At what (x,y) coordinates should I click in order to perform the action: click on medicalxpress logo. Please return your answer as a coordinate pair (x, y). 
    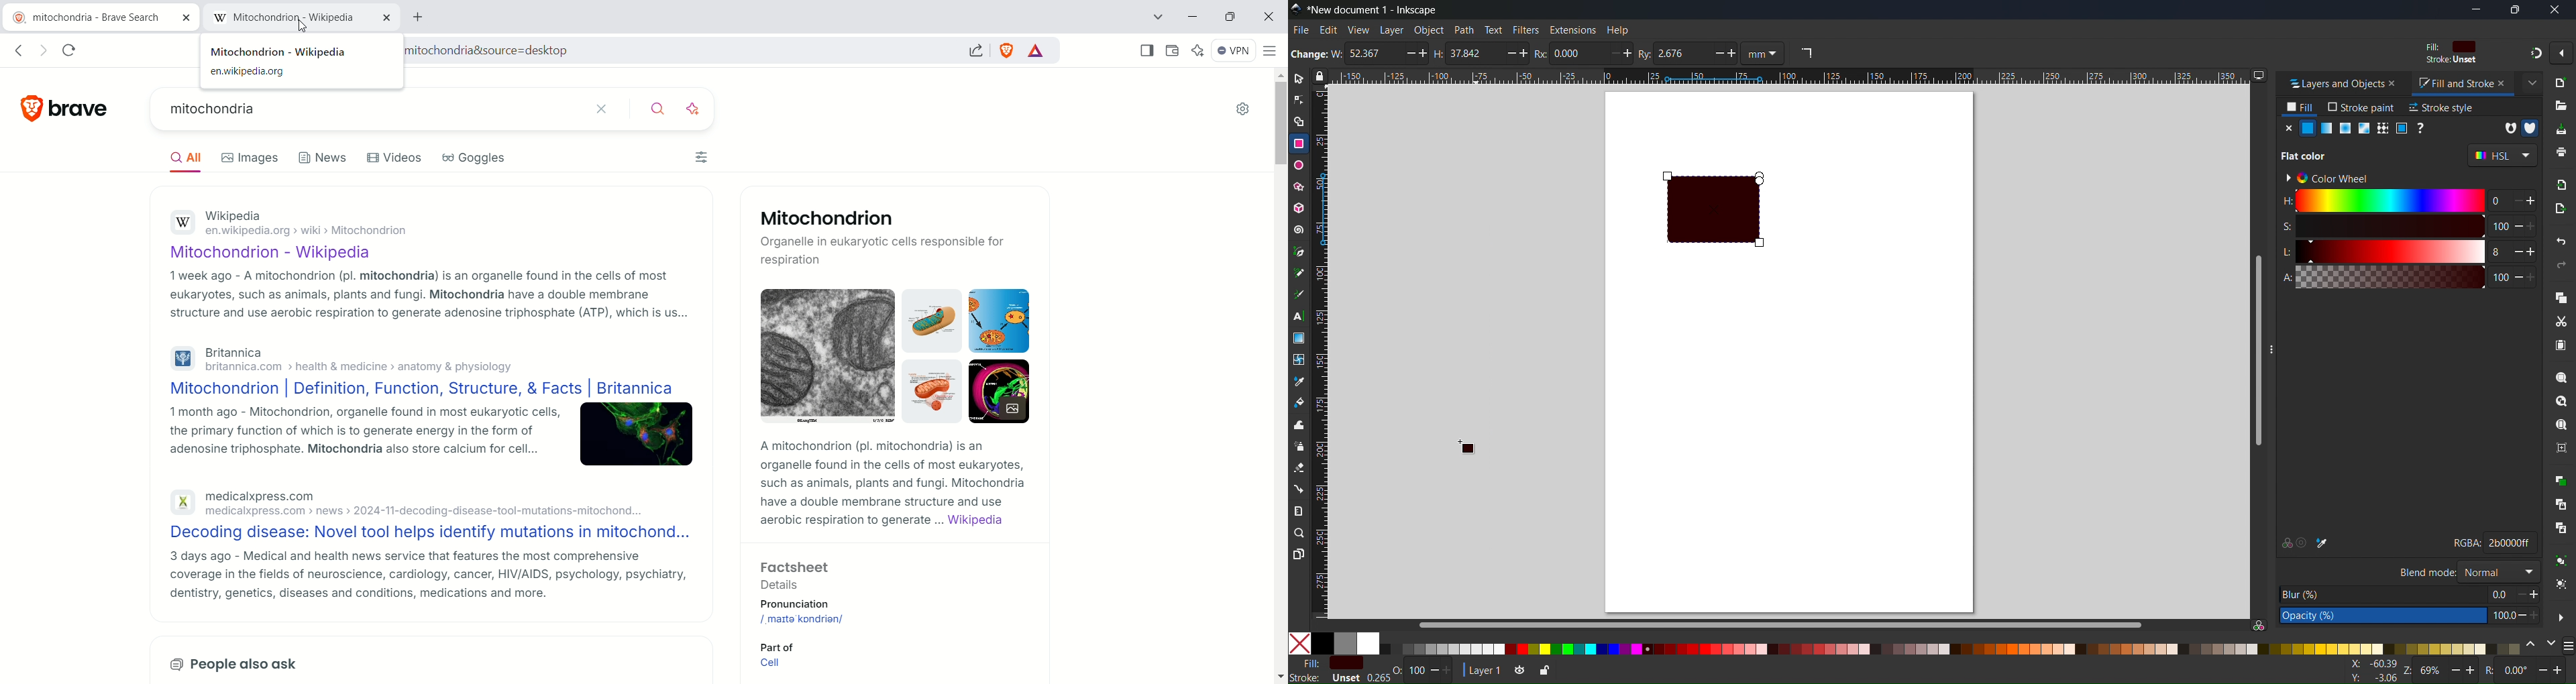
    Looking at the image, I should click on (174, 502).